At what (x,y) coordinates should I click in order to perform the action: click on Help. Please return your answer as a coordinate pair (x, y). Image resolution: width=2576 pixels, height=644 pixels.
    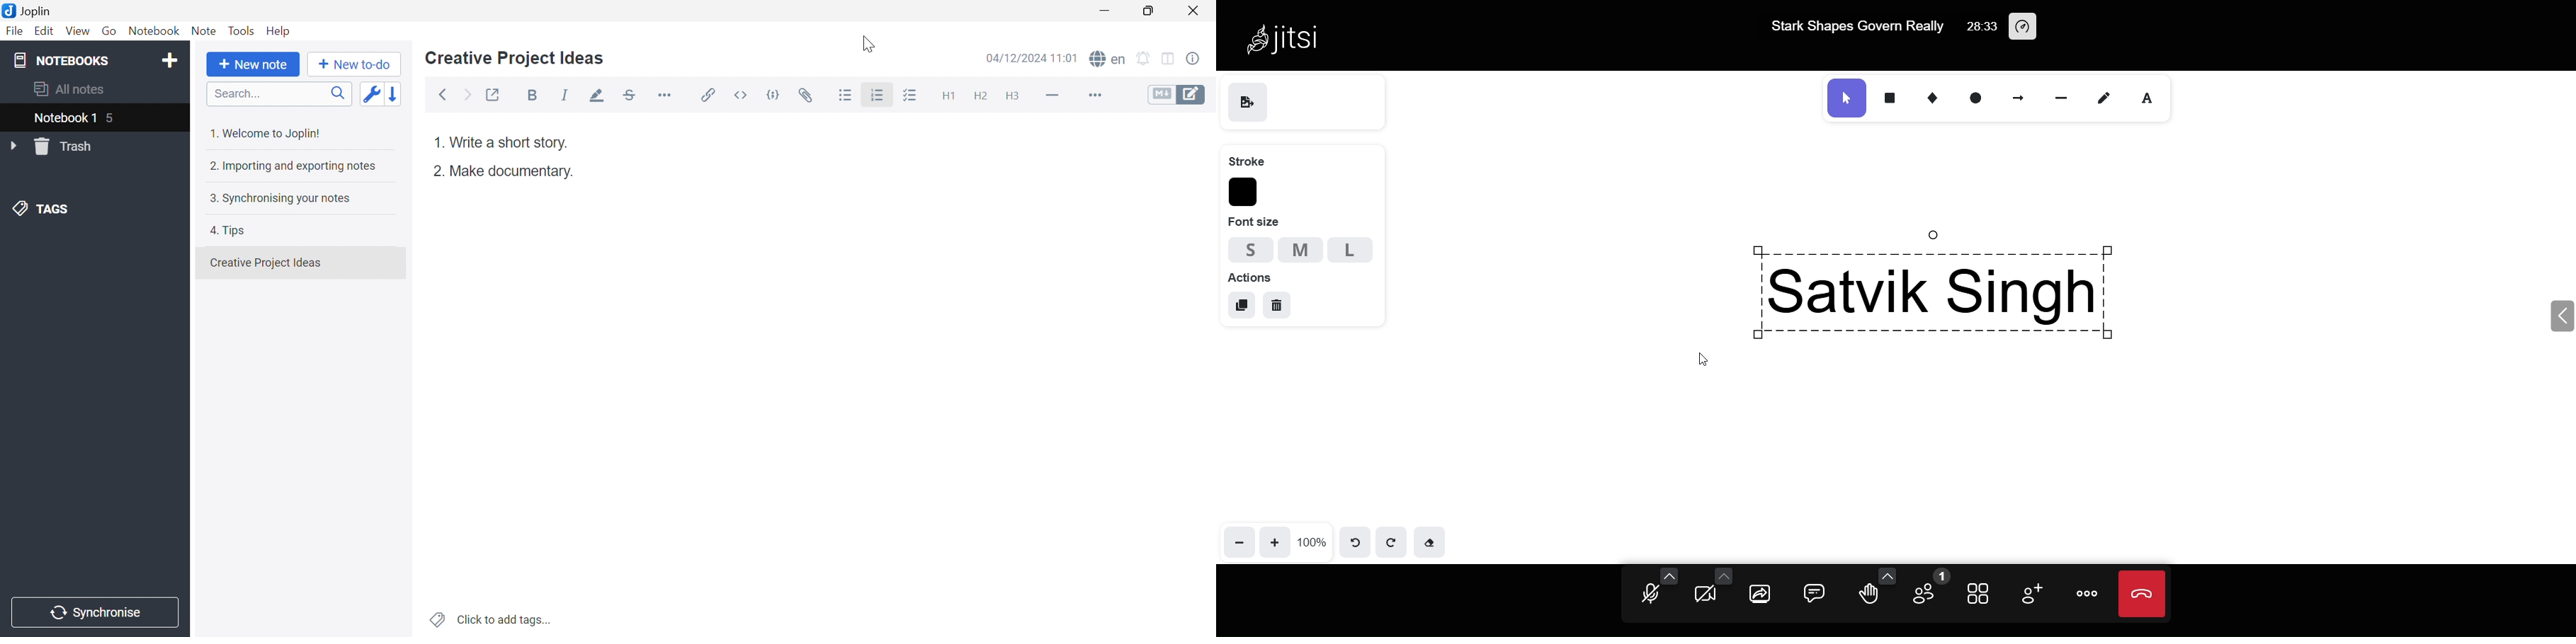
    Looking at the image, I should click on (279, 30).